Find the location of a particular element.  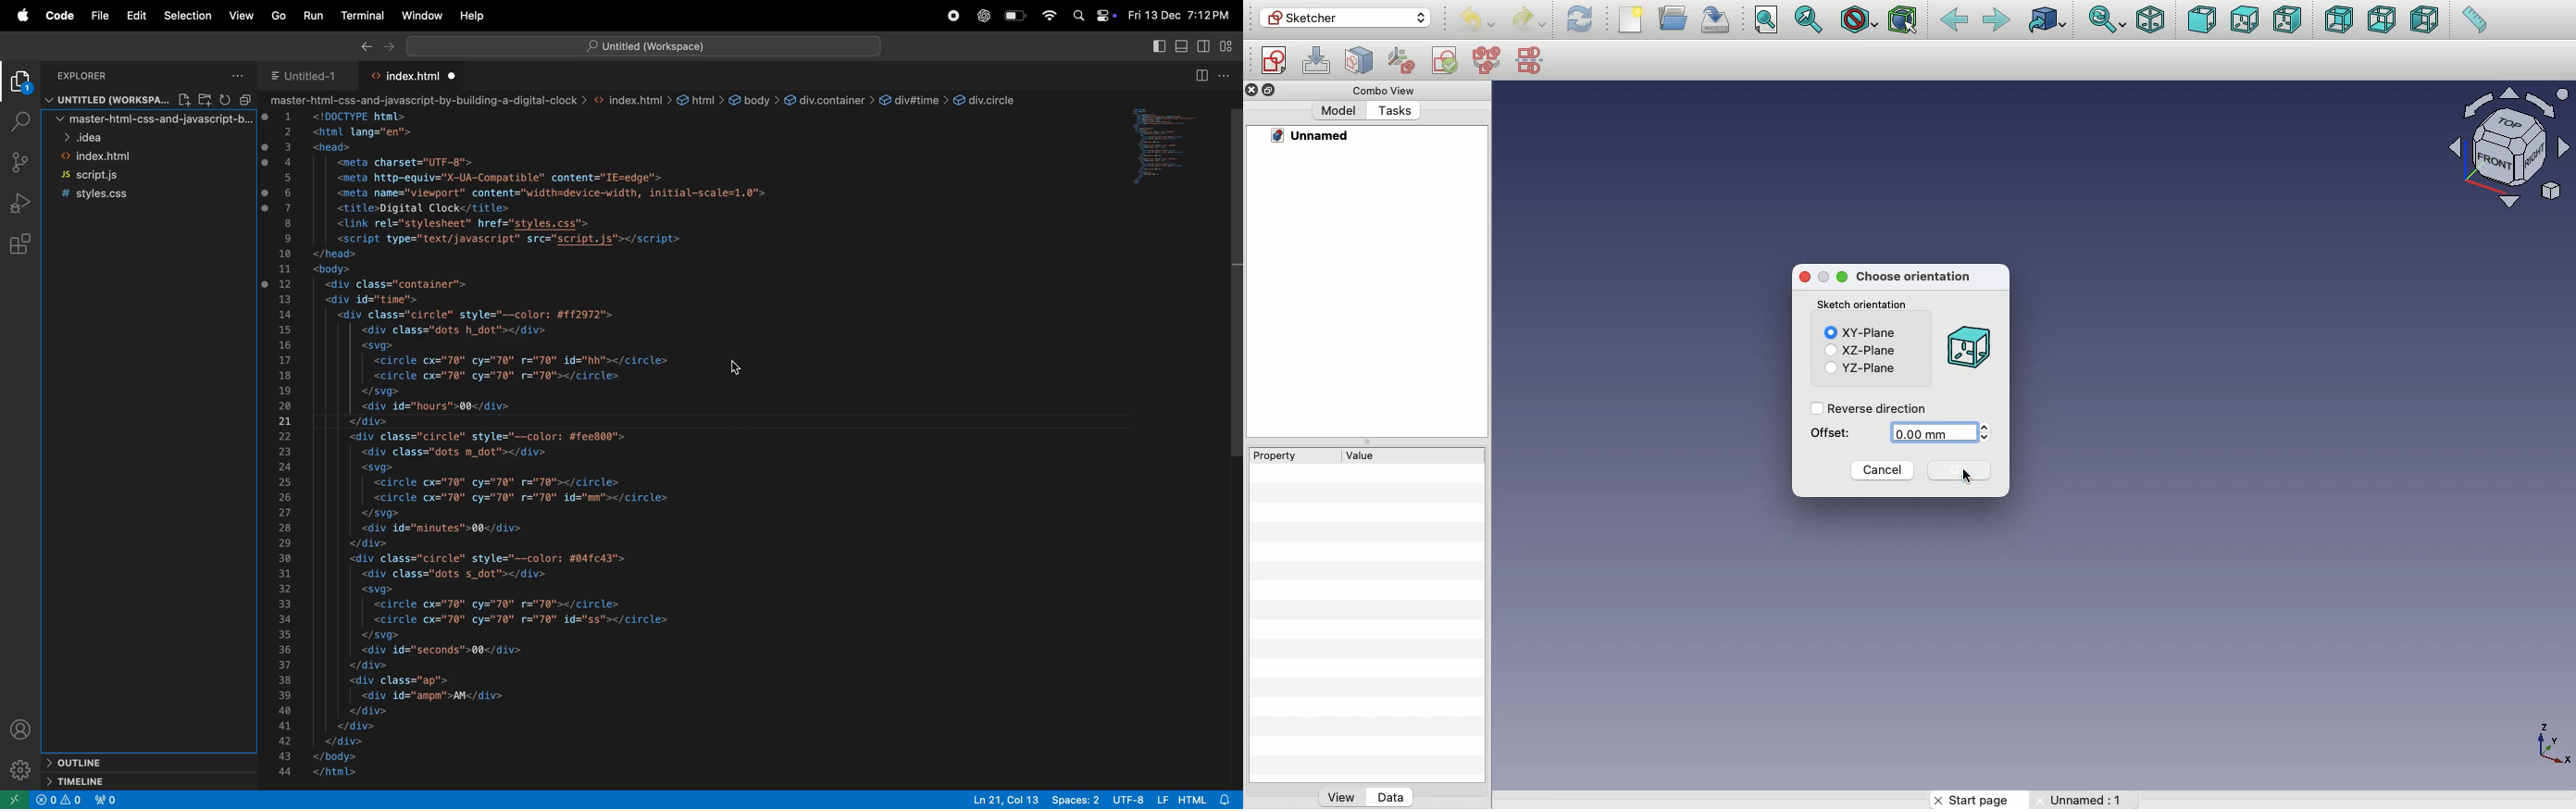

 is located at coordinates (1338, 110).